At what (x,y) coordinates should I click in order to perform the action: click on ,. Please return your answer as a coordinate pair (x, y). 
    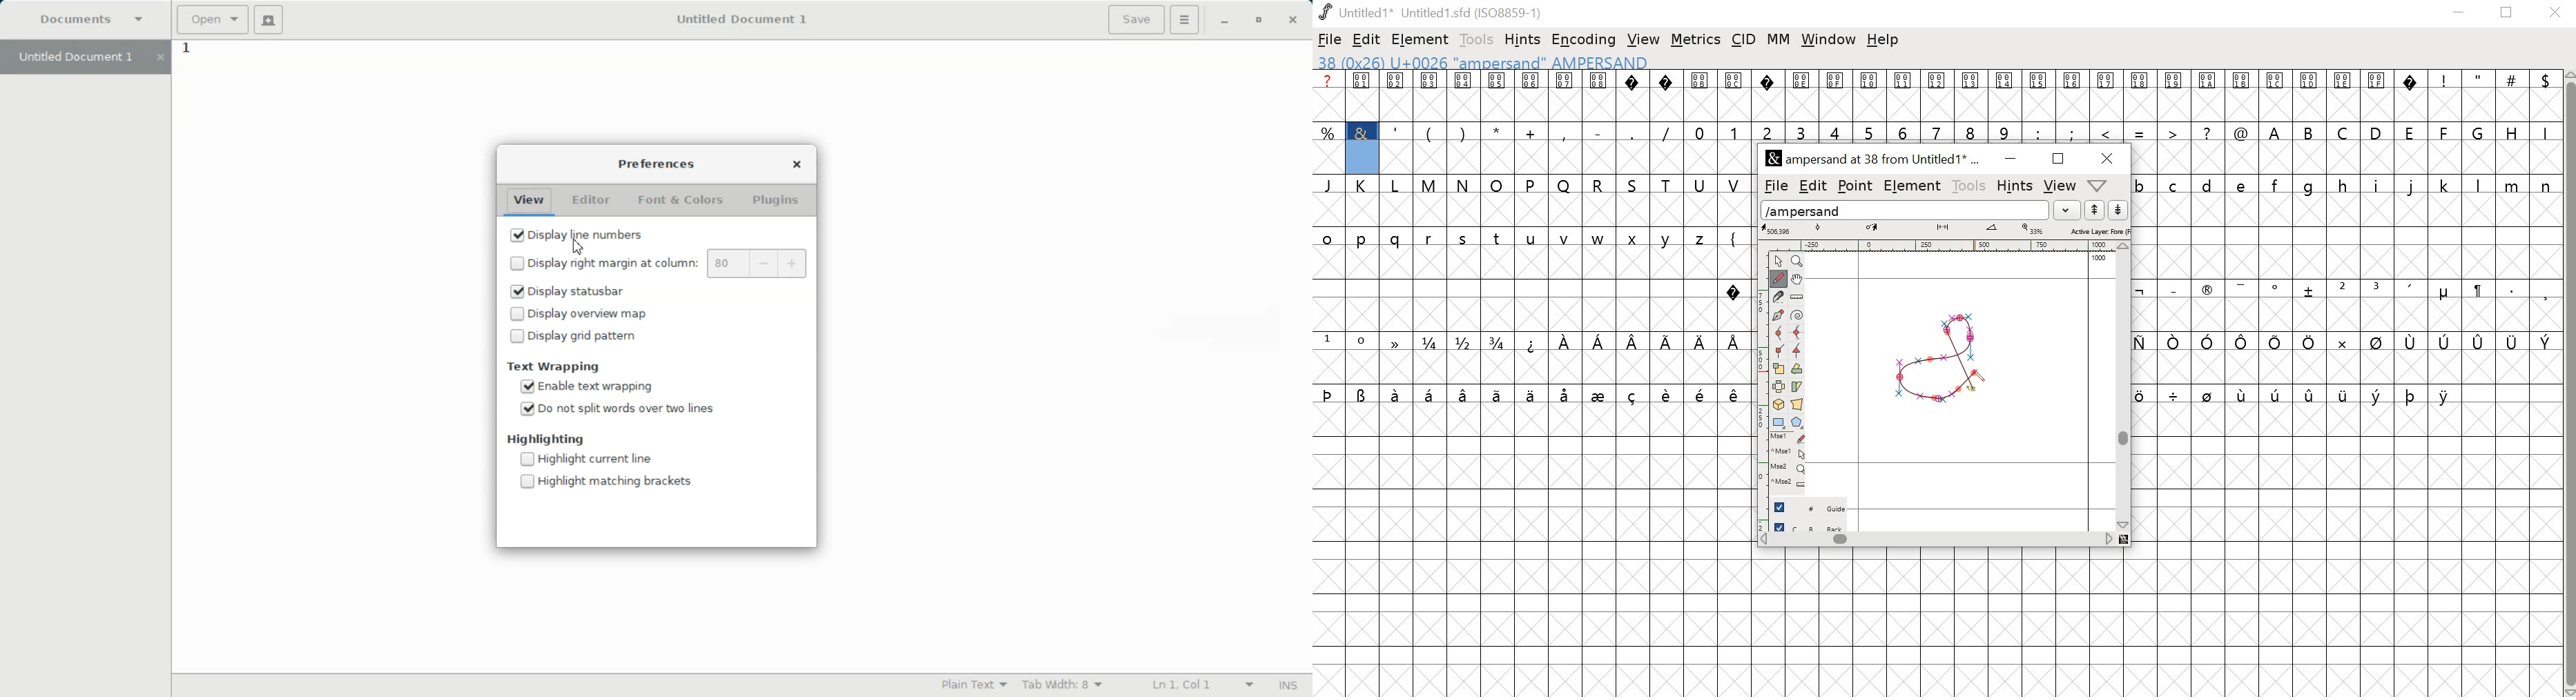
    Looking at the image, I should click on (2545, 293).